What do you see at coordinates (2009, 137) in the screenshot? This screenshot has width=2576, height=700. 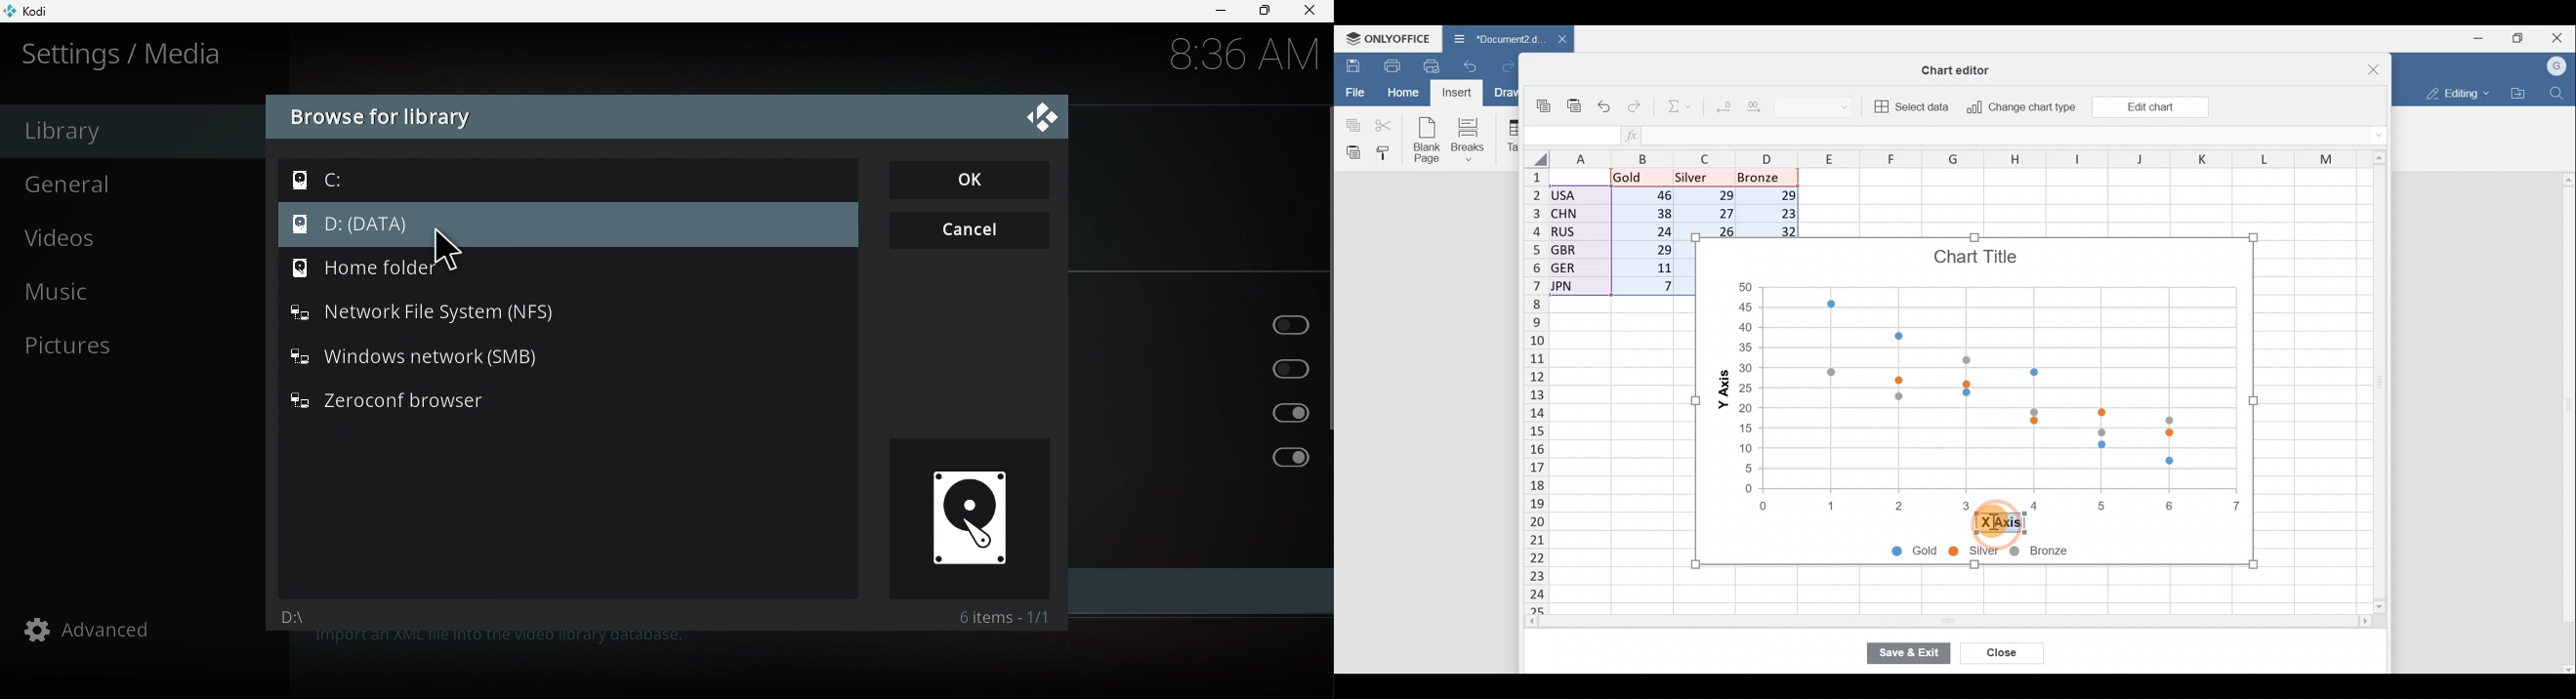 I see `Formula bar` at bounding box center [2009, 137].